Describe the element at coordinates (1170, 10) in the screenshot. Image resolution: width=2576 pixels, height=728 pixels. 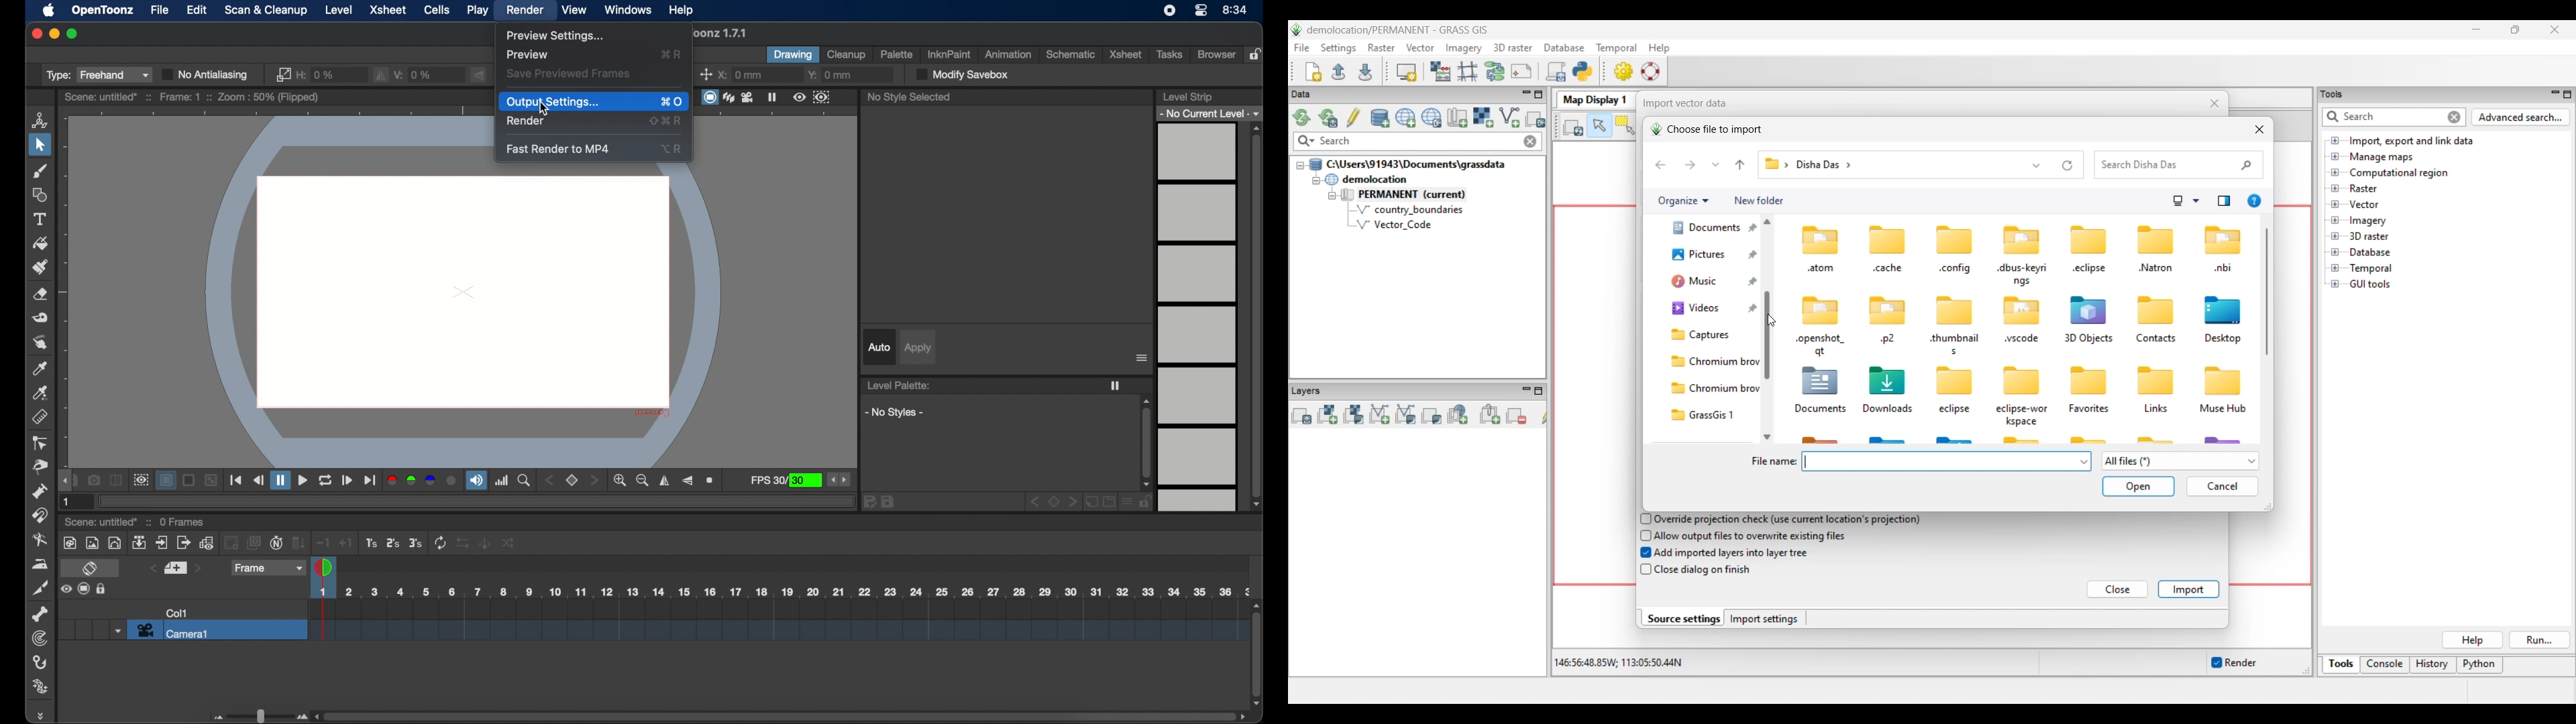
I see `screen recorder icon` at that location.